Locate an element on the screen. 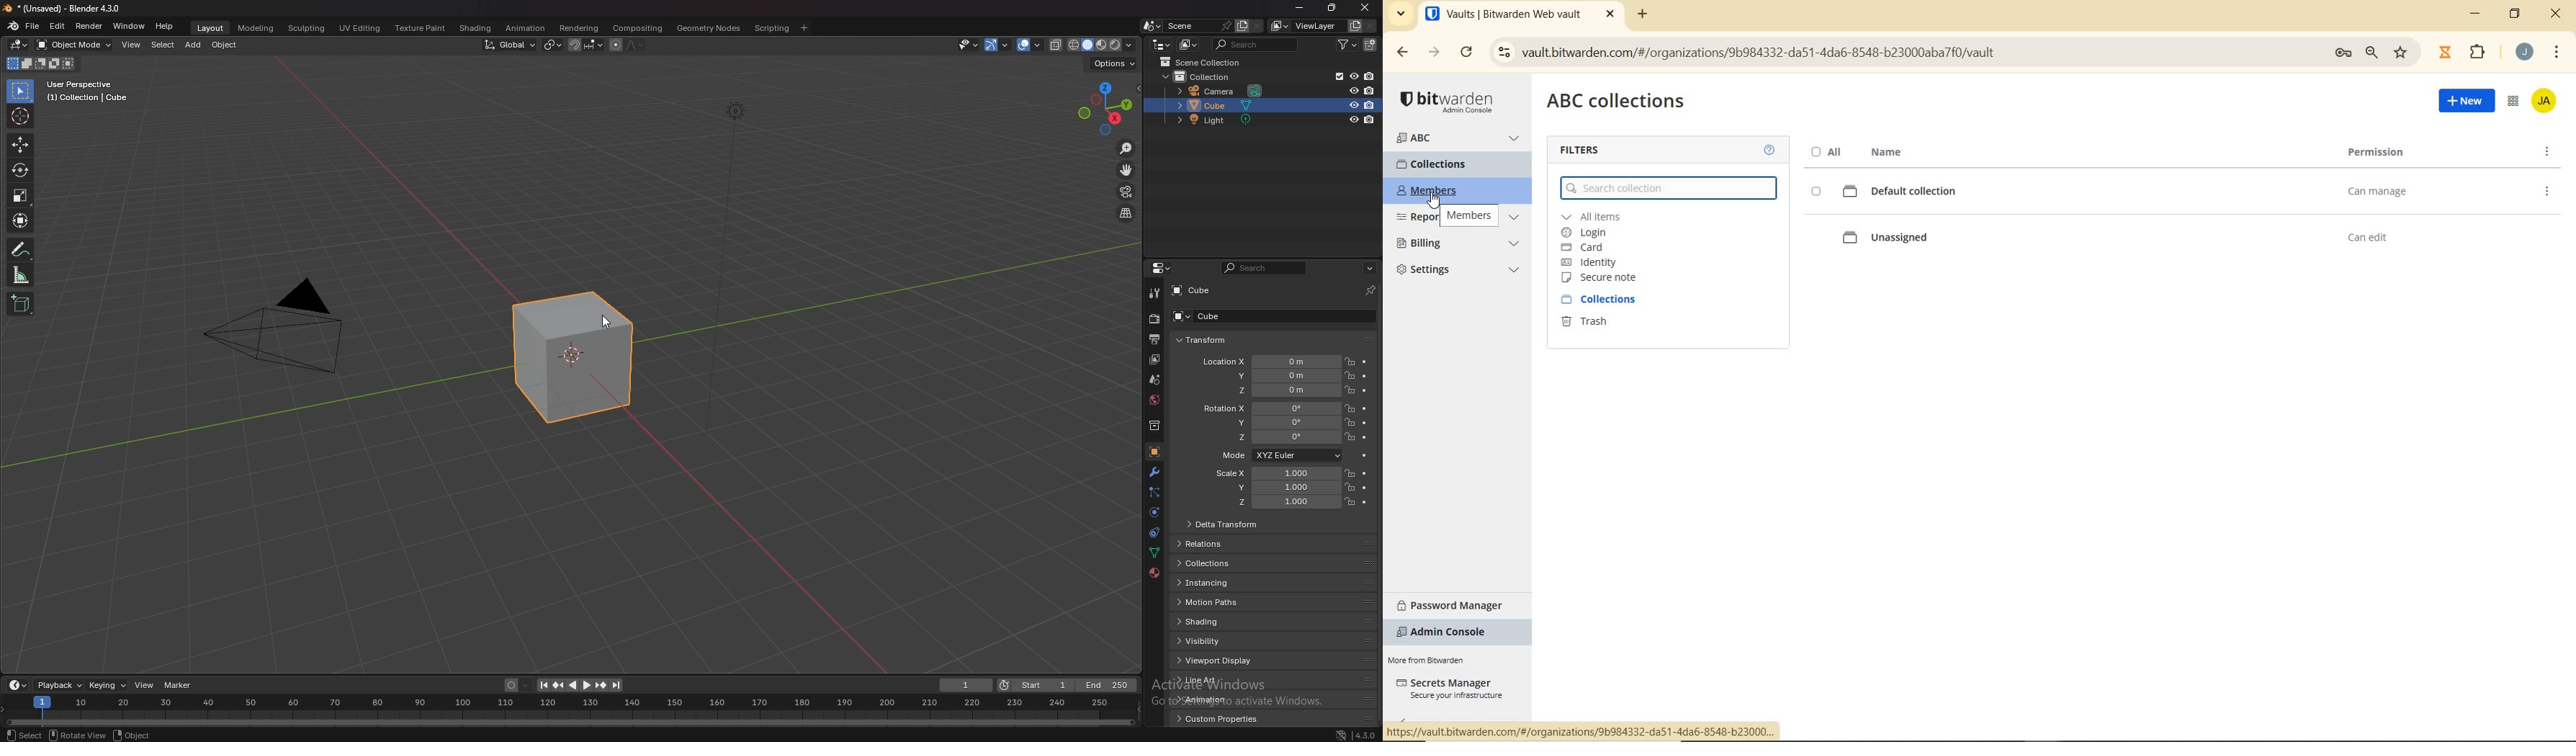  select is located at coordinates (162, 45).